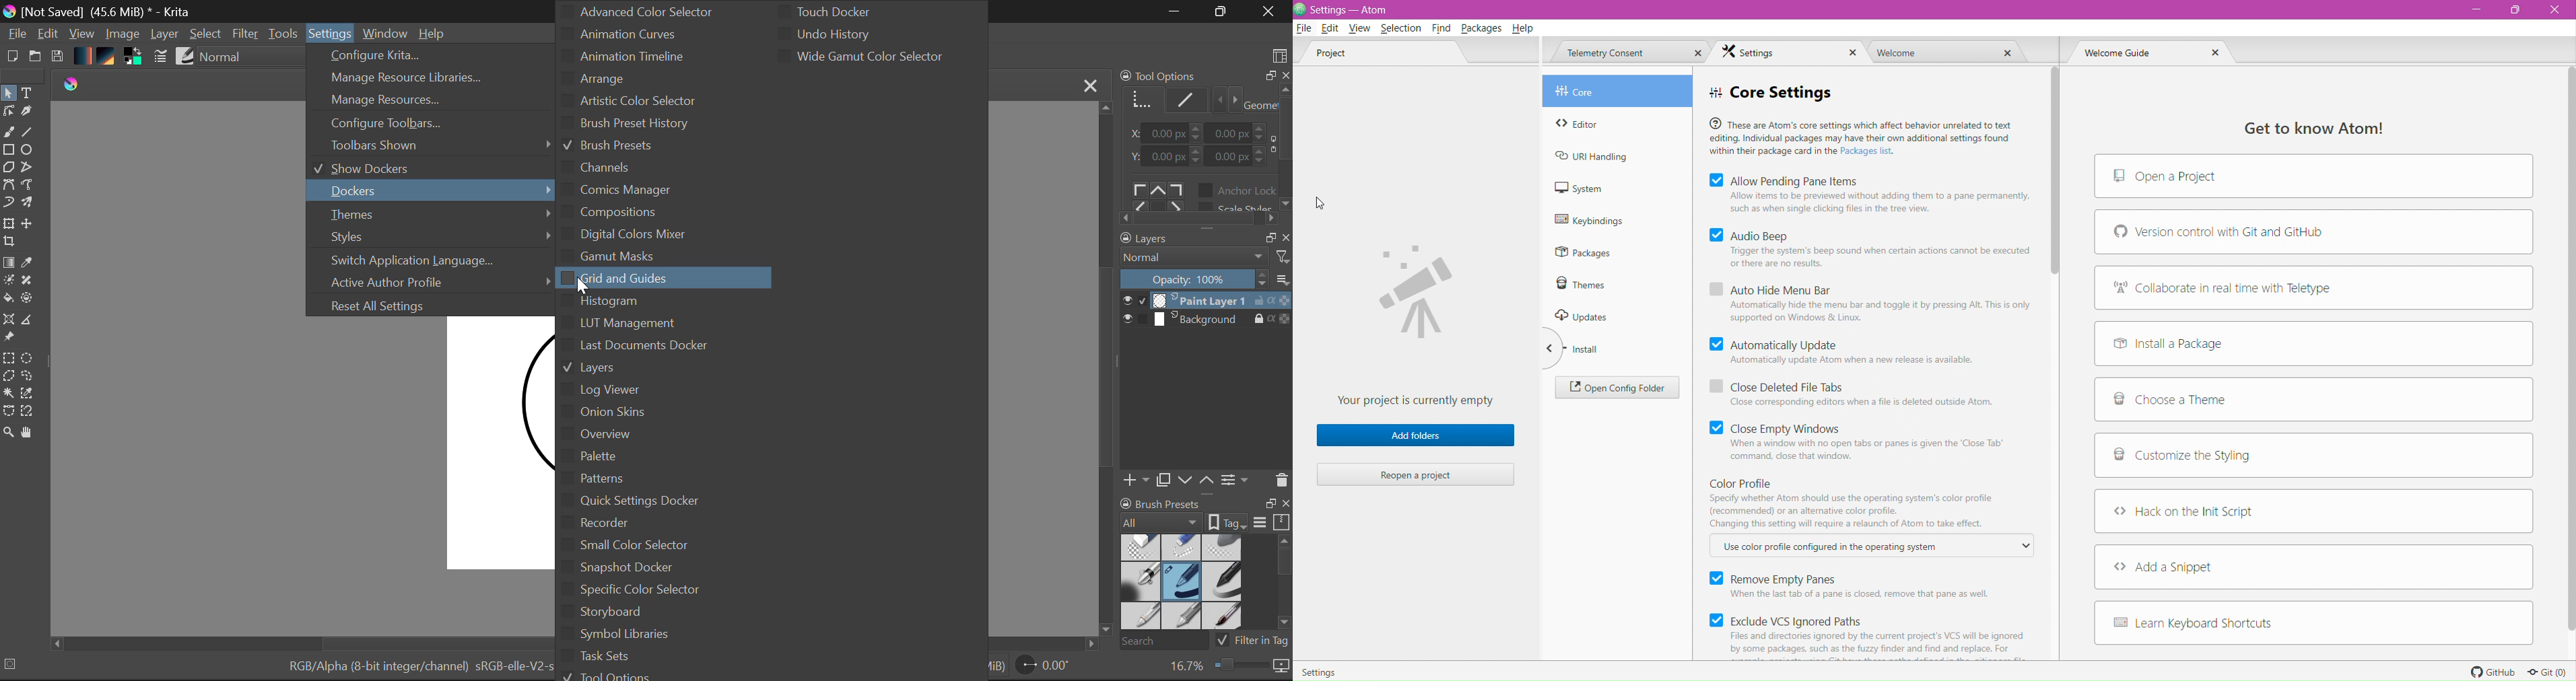  I want to click on Brush Presets, so click(185, 57).